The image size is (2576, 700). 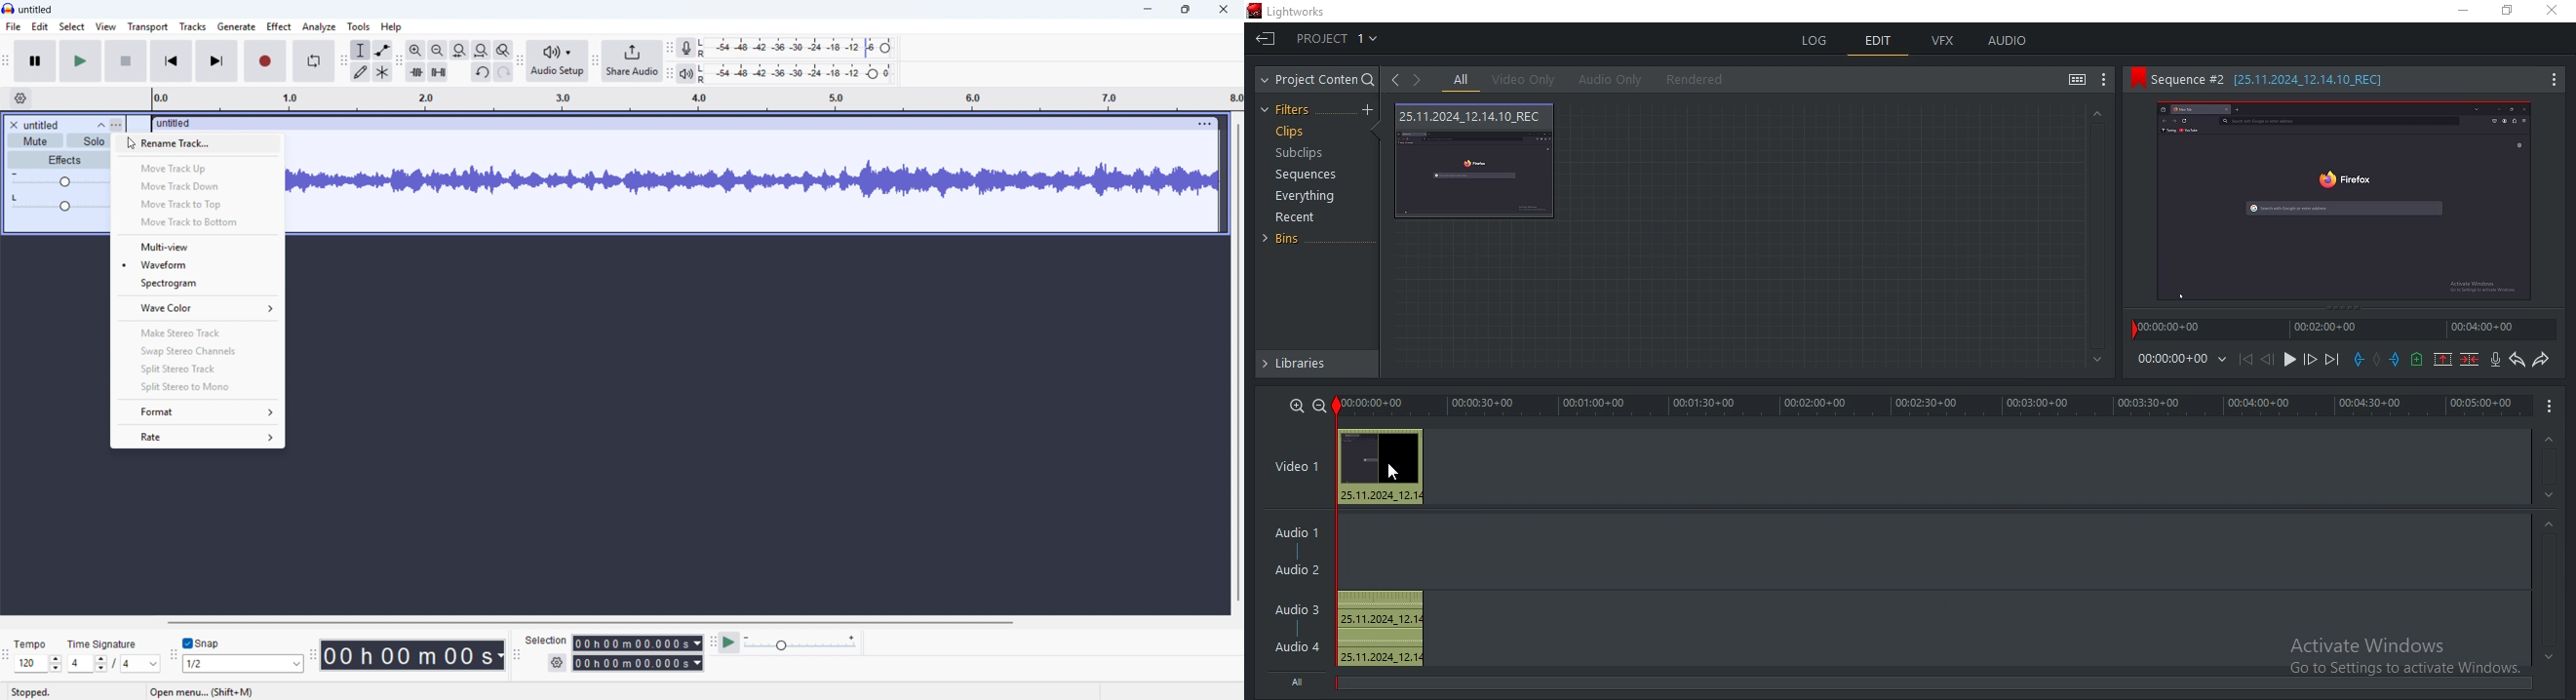 What do you see at coordinates (199, 204) in the screenshot?
I see `Move track to top ` at bounding box center [199, 204].